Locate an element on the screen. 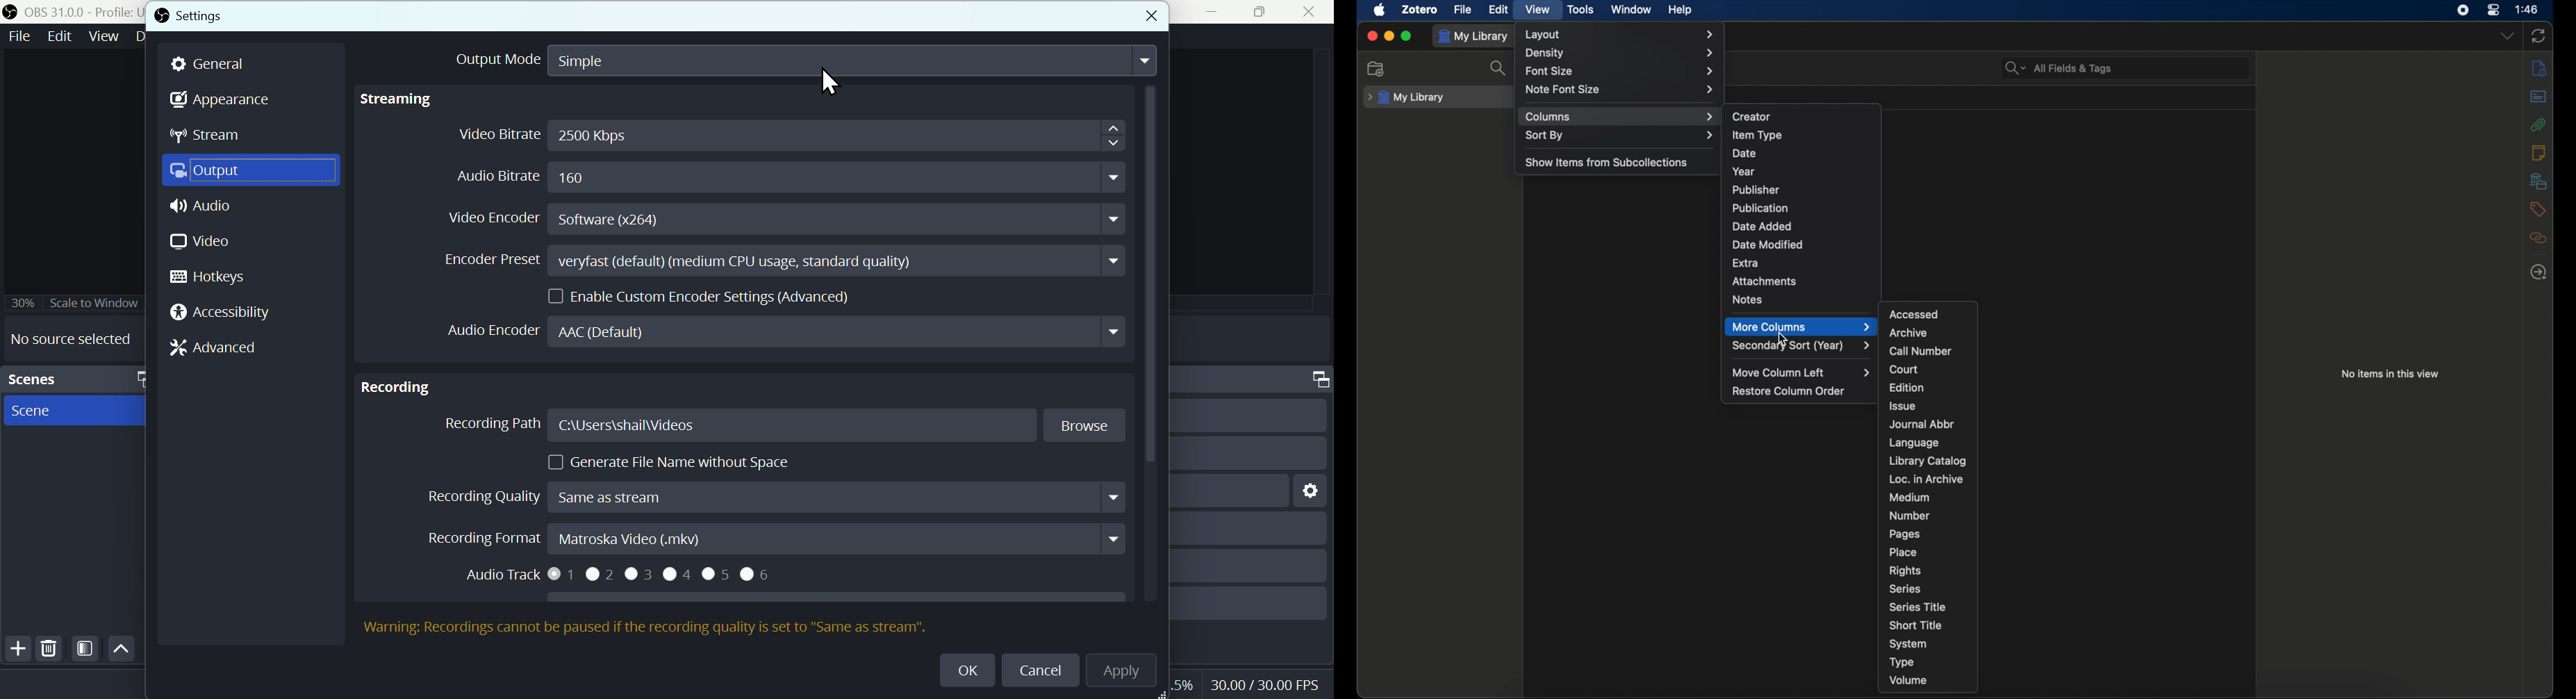 Image resolution: width=2576 pixels, height=700 pixels. attachments is located at coordinates (2537, 124).